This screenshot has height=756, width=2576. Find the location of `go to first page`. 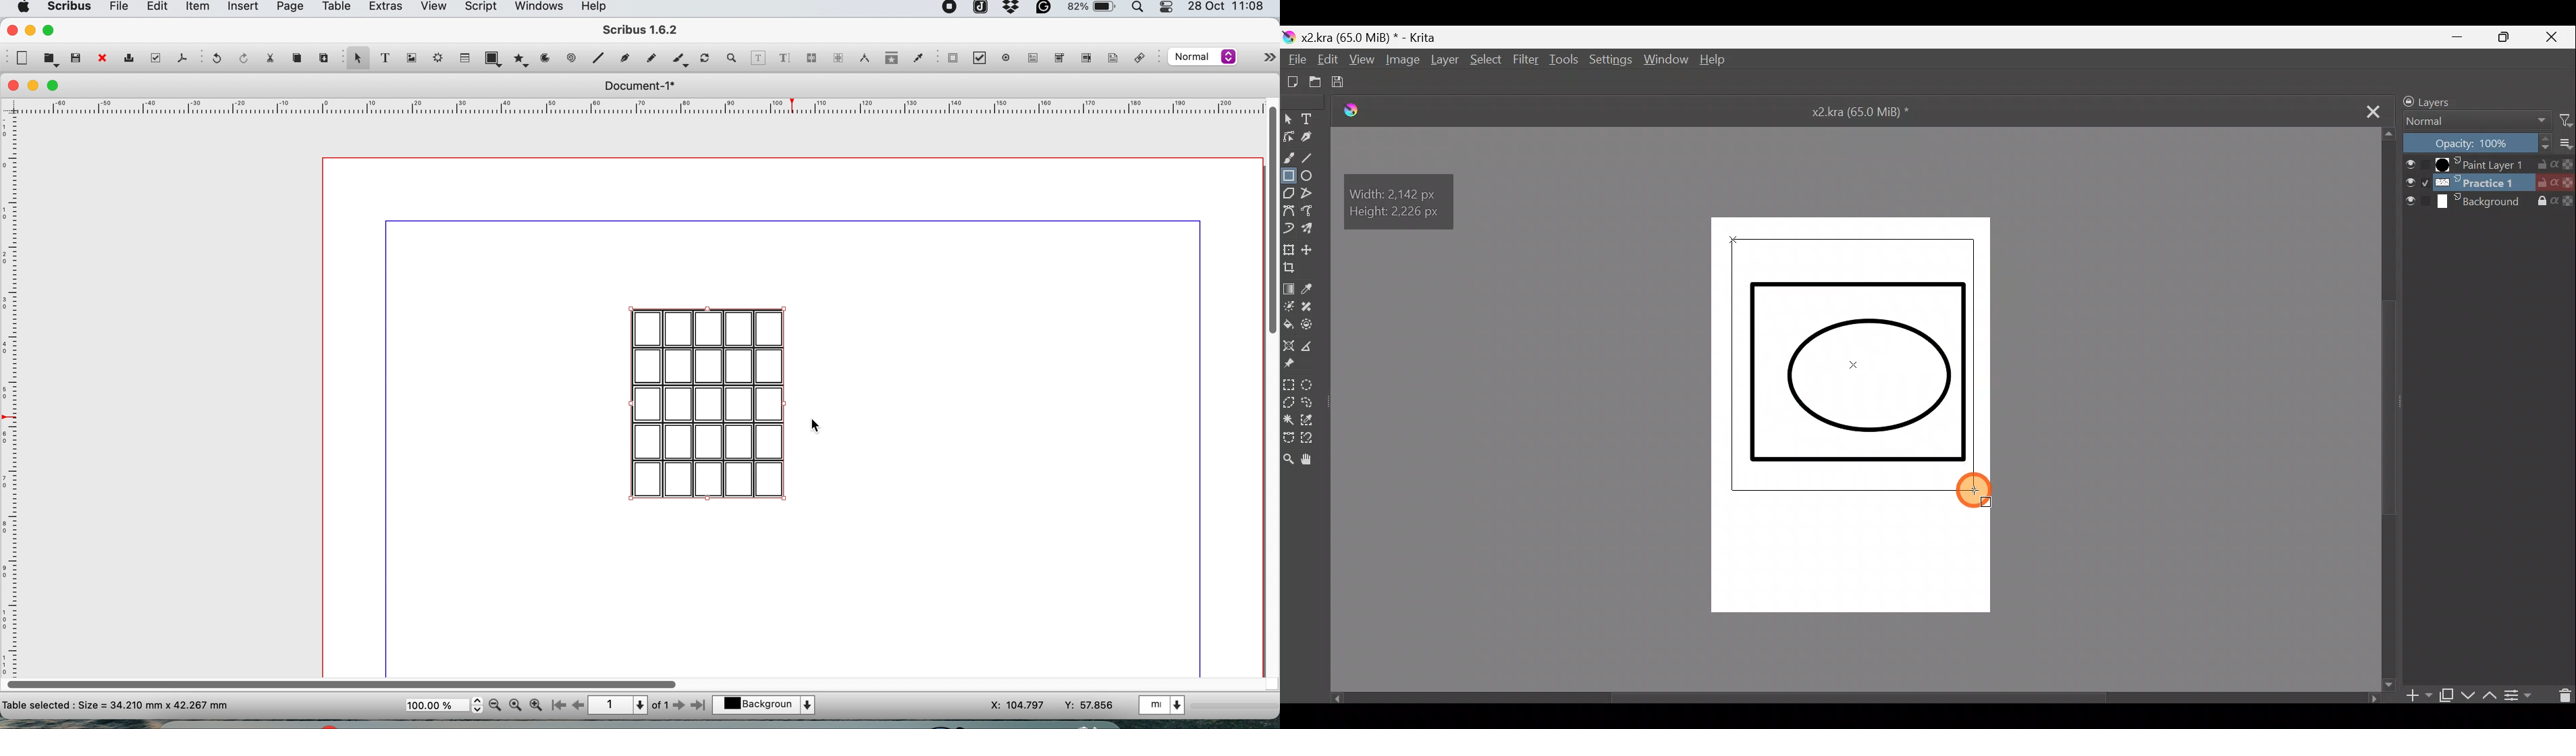

go to first page is located at coordinates (557, 707).